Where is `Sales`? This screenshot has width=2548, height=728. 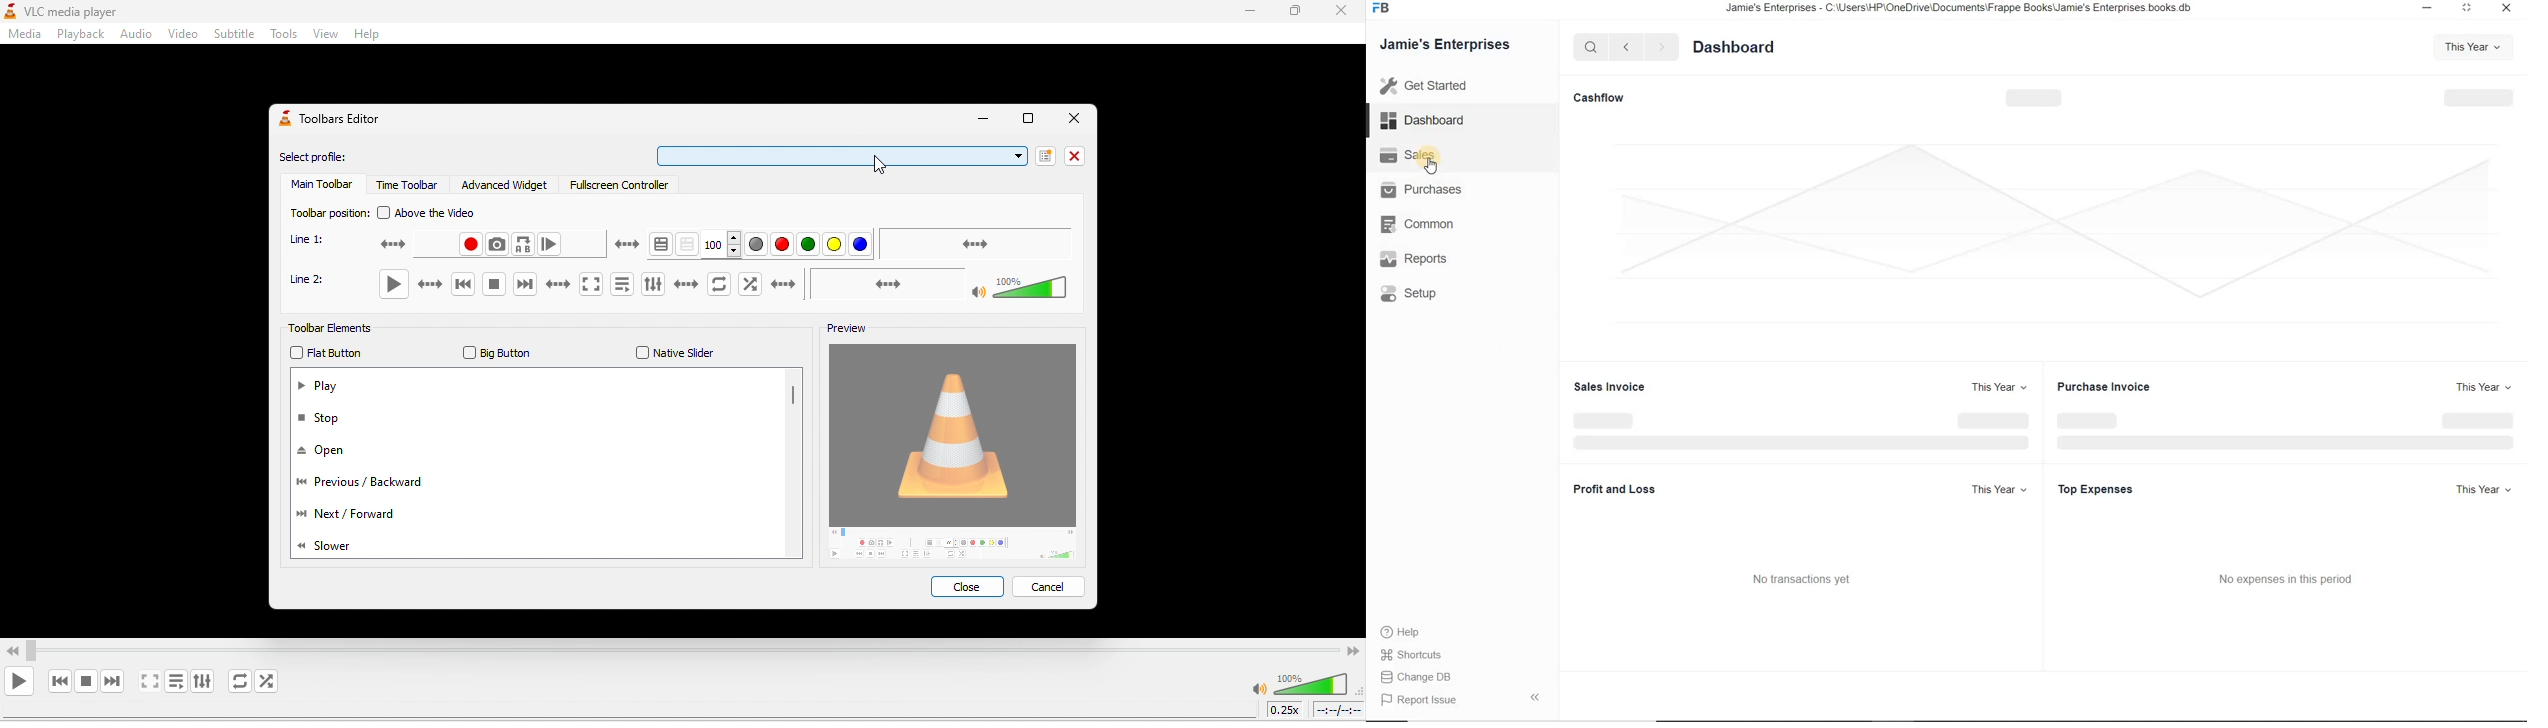
Sales is located at coordinates (1413, 156).